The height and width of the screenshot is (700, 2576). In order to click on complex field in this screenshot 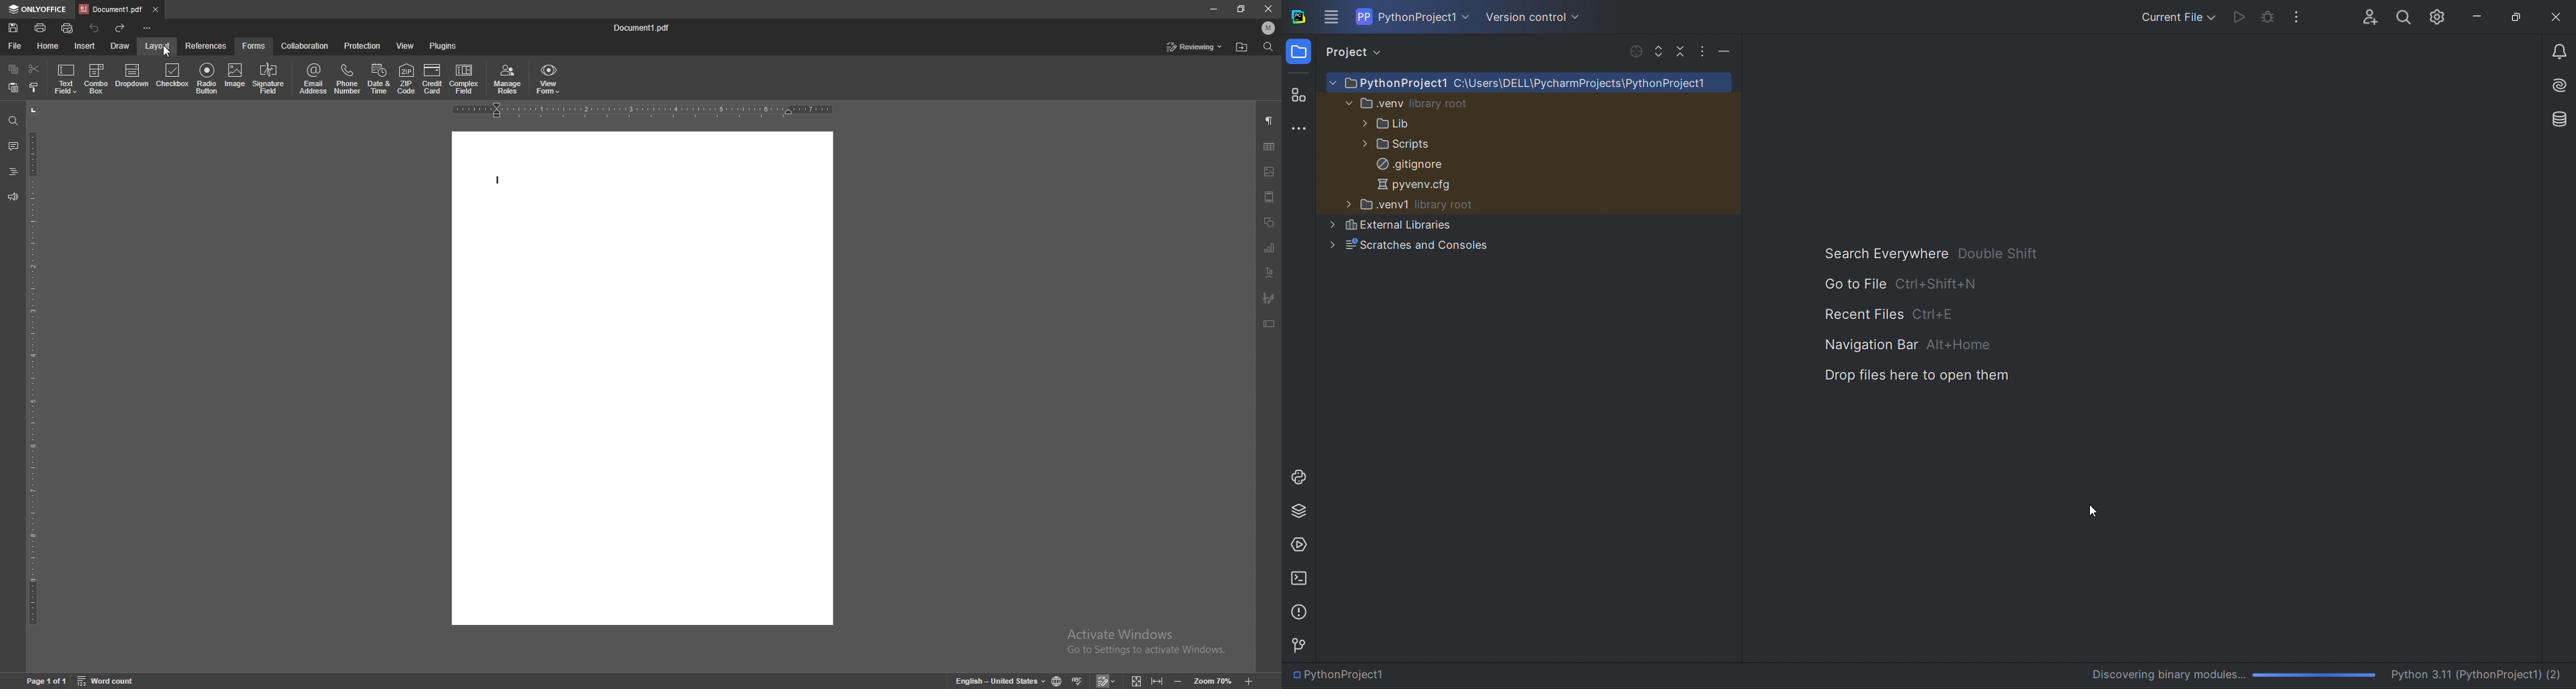, I will do `click(466, 79)`.